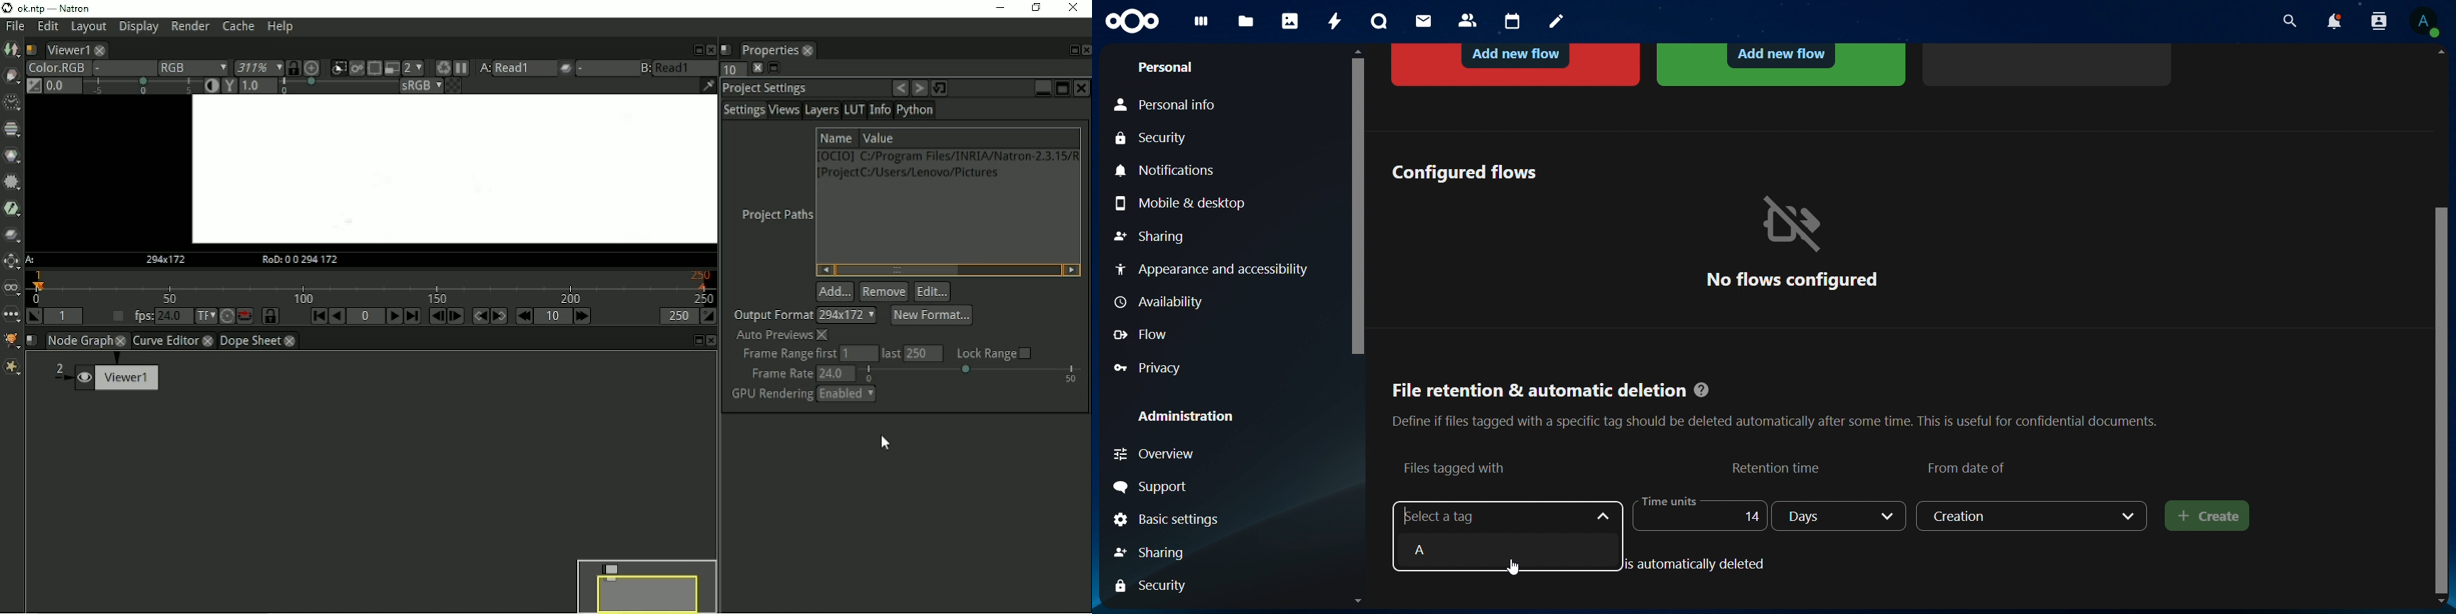  What do you see at coordinates (12, 76) in the screenshot?
I see `Draw` at bounding box center [12, 76].